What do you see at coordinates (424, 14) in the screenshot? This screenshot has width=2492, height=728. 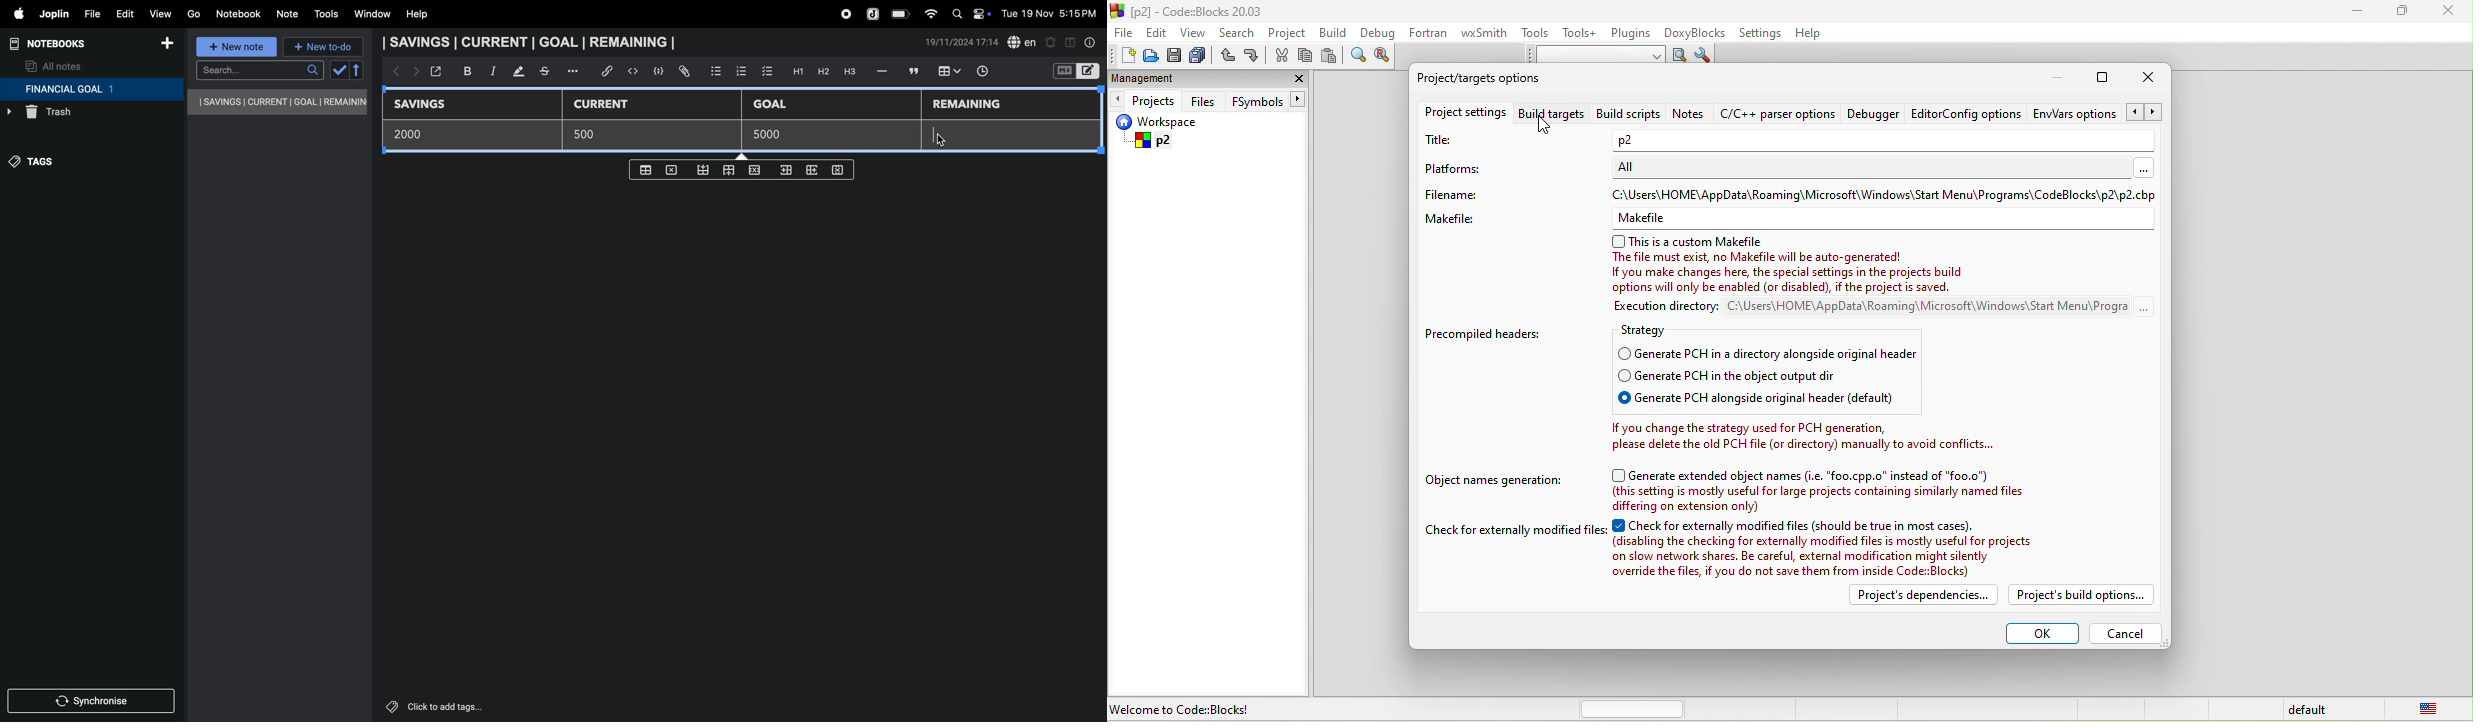 I see `help` at bounding box center [424, 14].